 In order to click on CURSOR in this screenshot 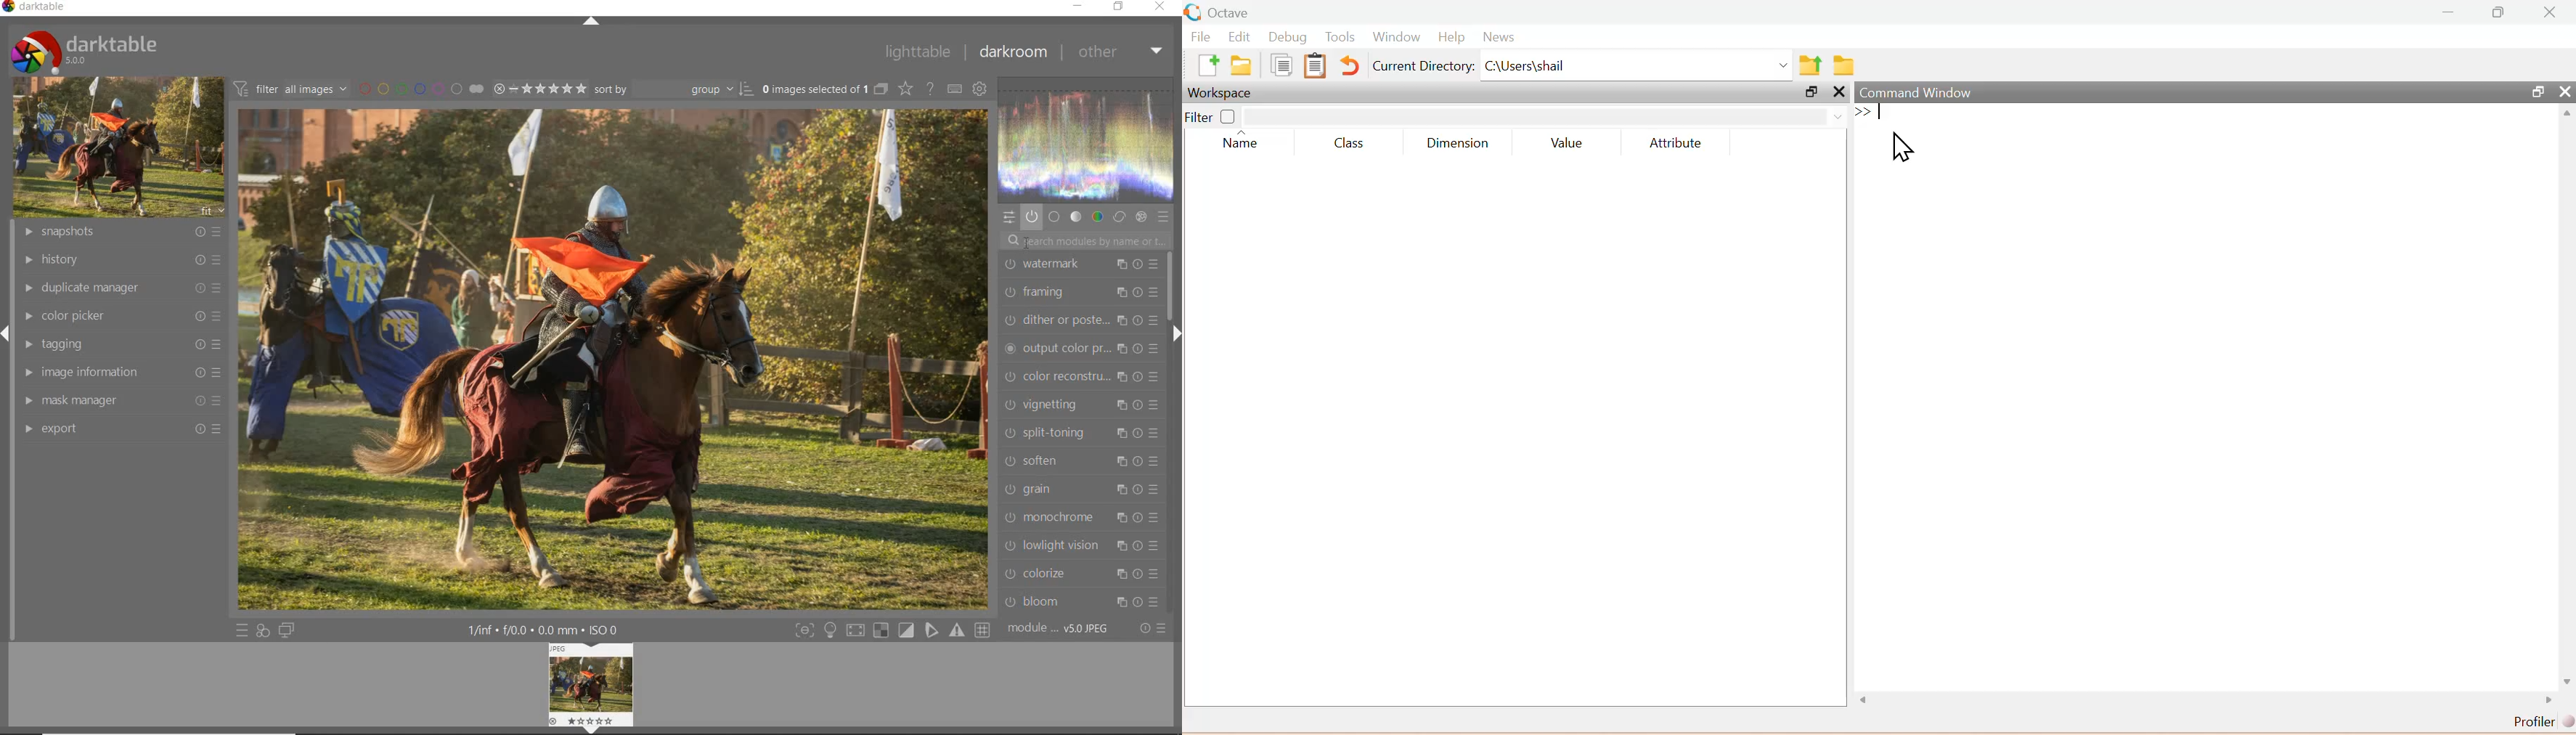, I will do `click(1025, 243)`.